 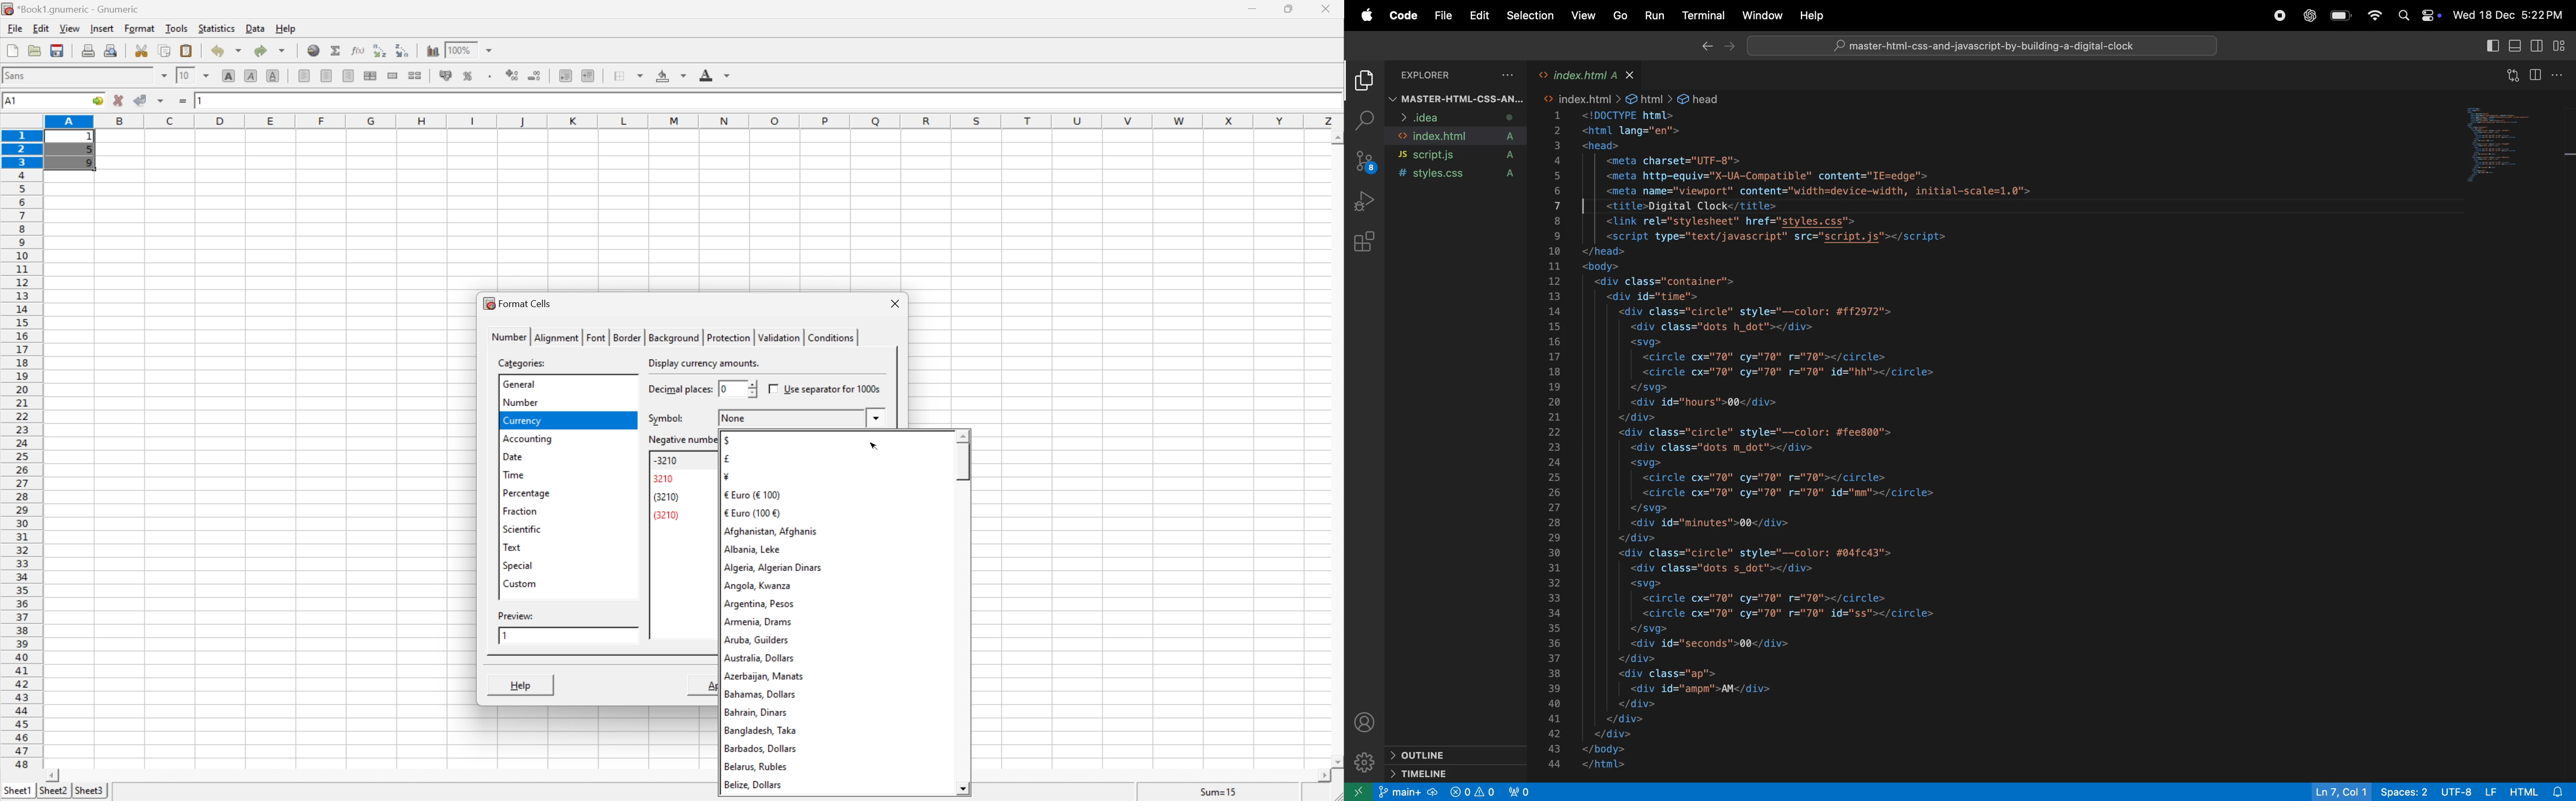 I want to click on close, so click(x=1635, y=72).